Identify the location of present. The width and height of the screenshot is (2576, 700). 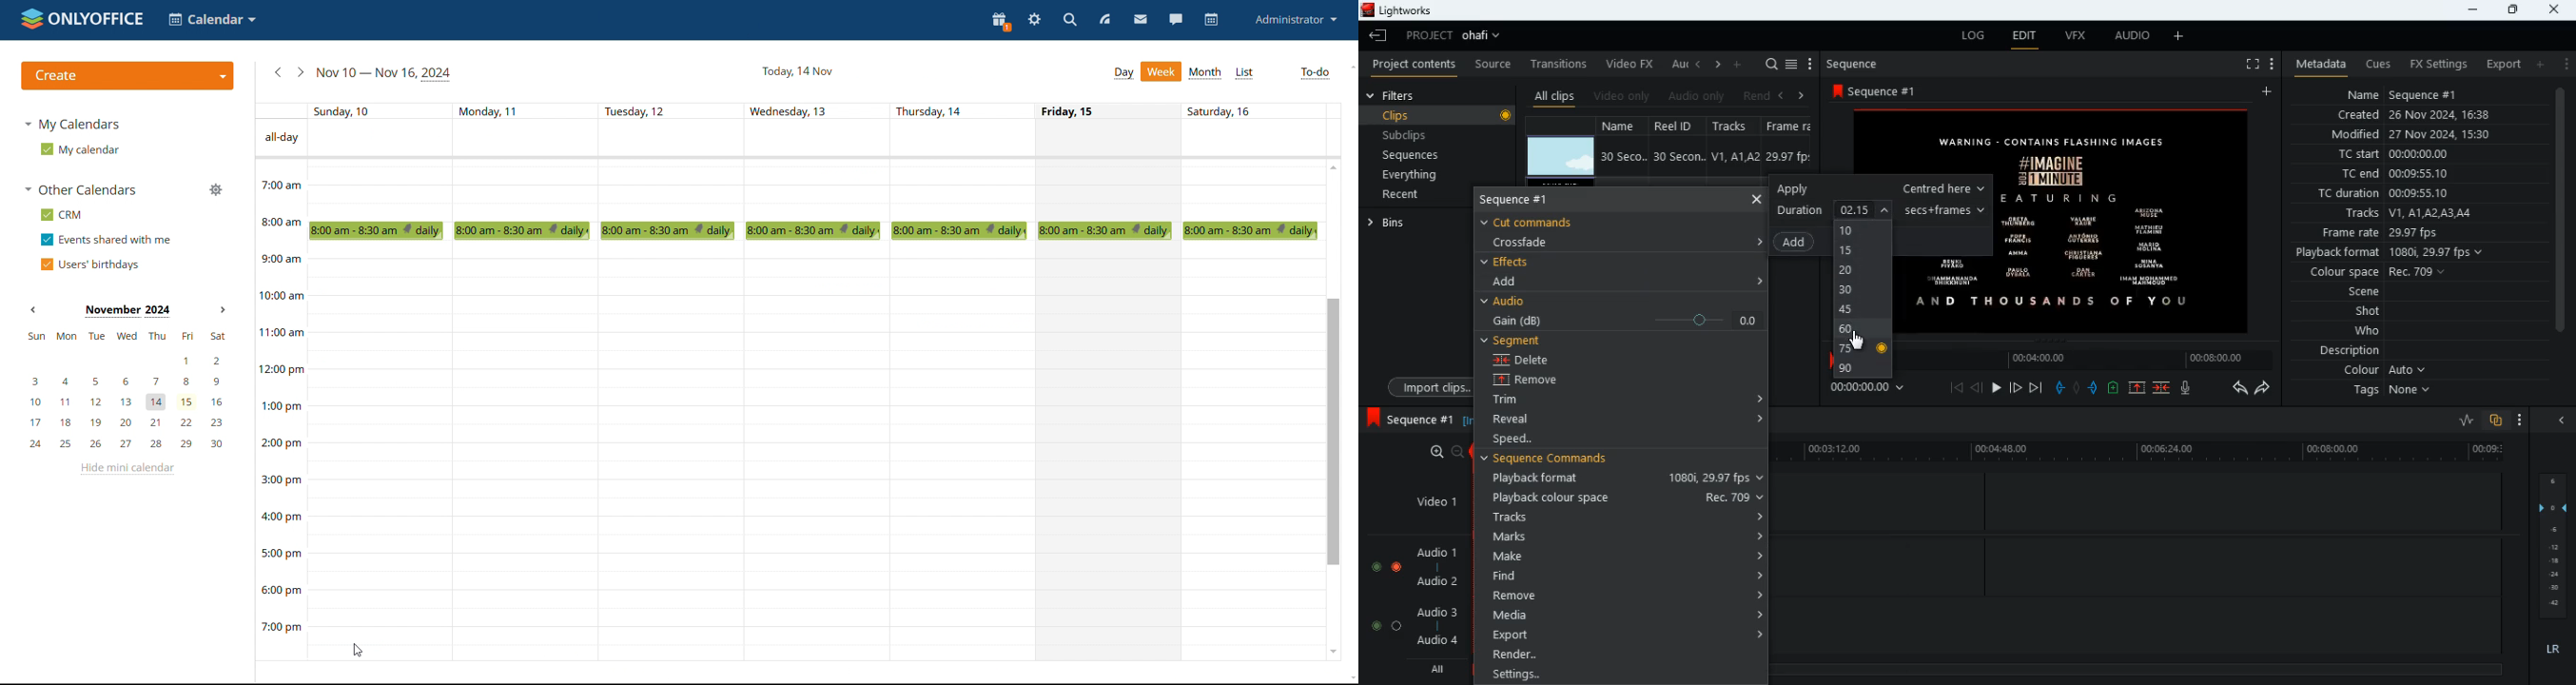
(1000, 21).